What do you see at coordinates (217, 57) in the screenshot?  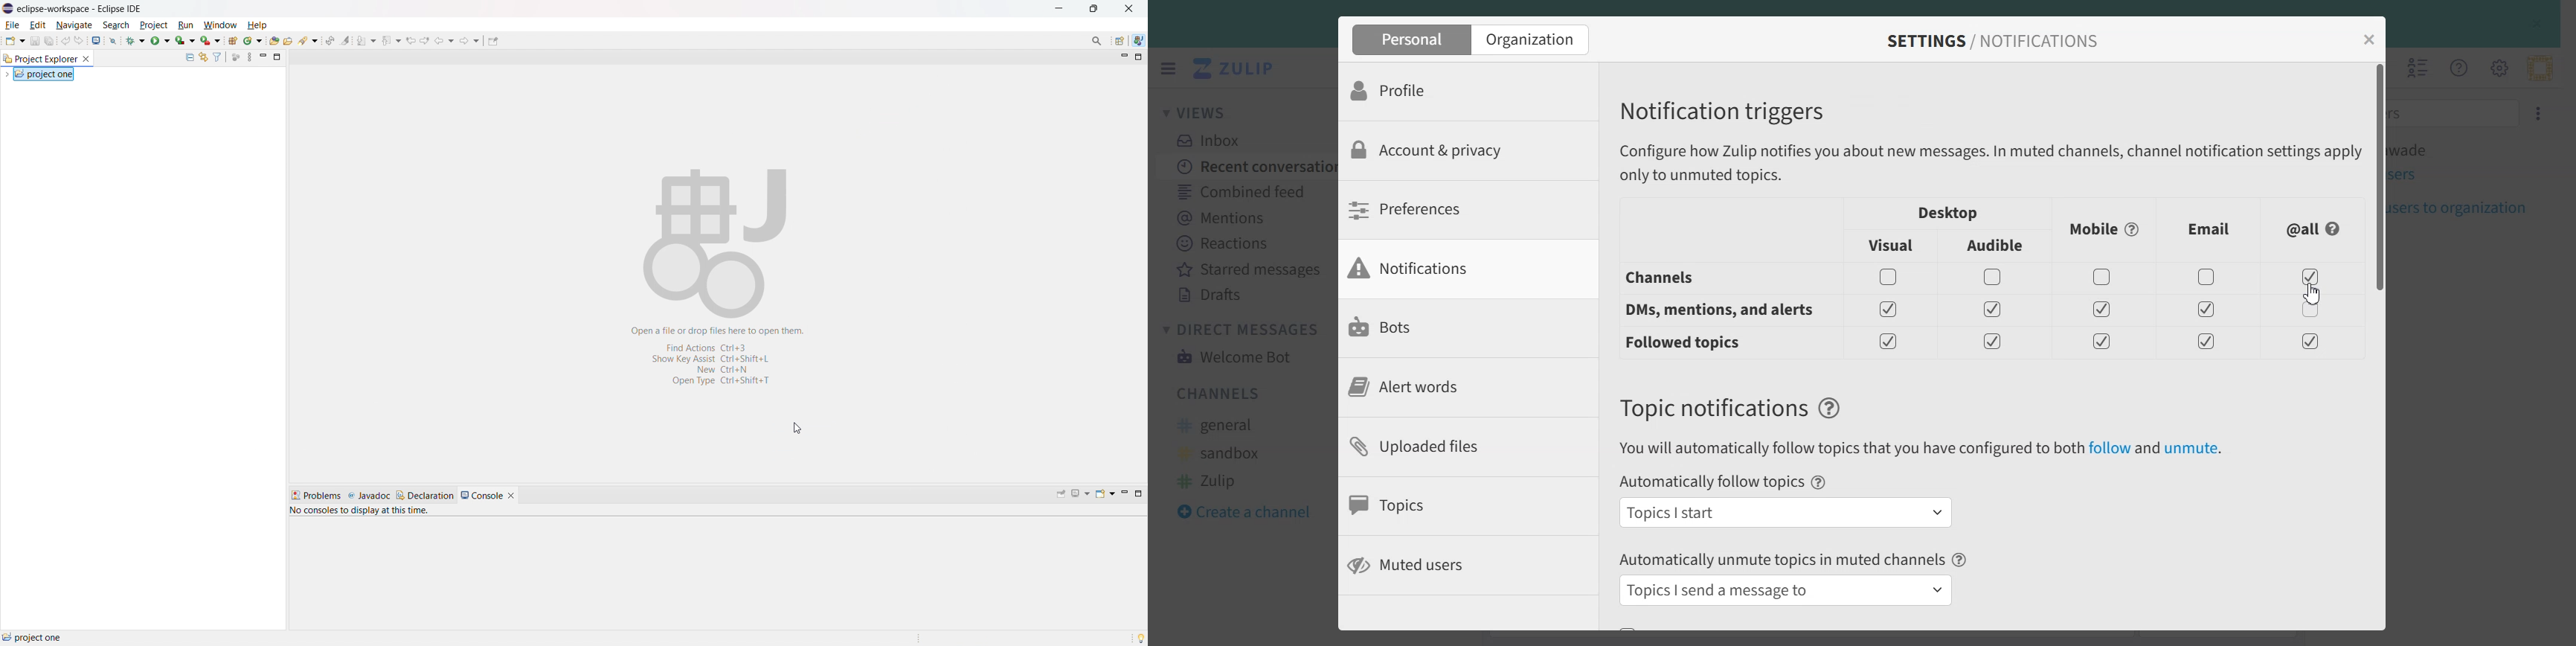 I see `select and deselect filters` at bounding box center [217, 57].